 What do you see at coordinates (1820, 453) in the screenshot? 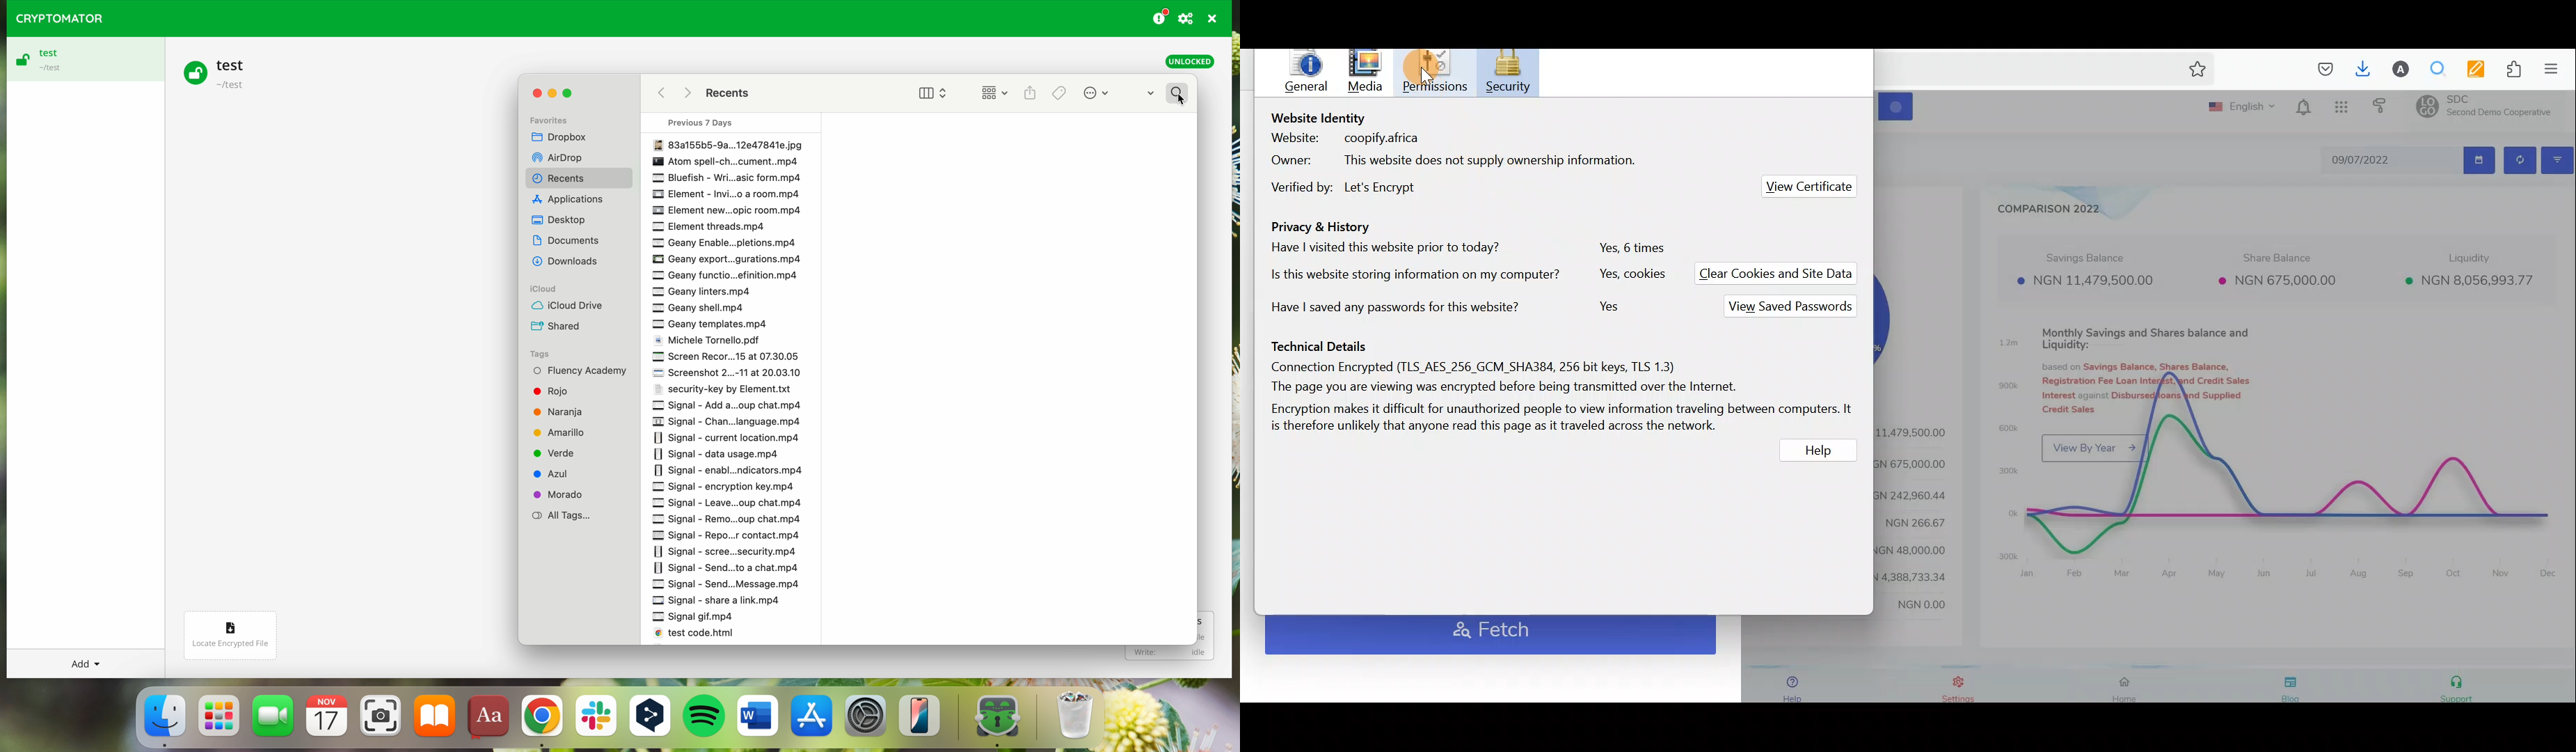
I see `Help` at bounding box center [1820, 453].